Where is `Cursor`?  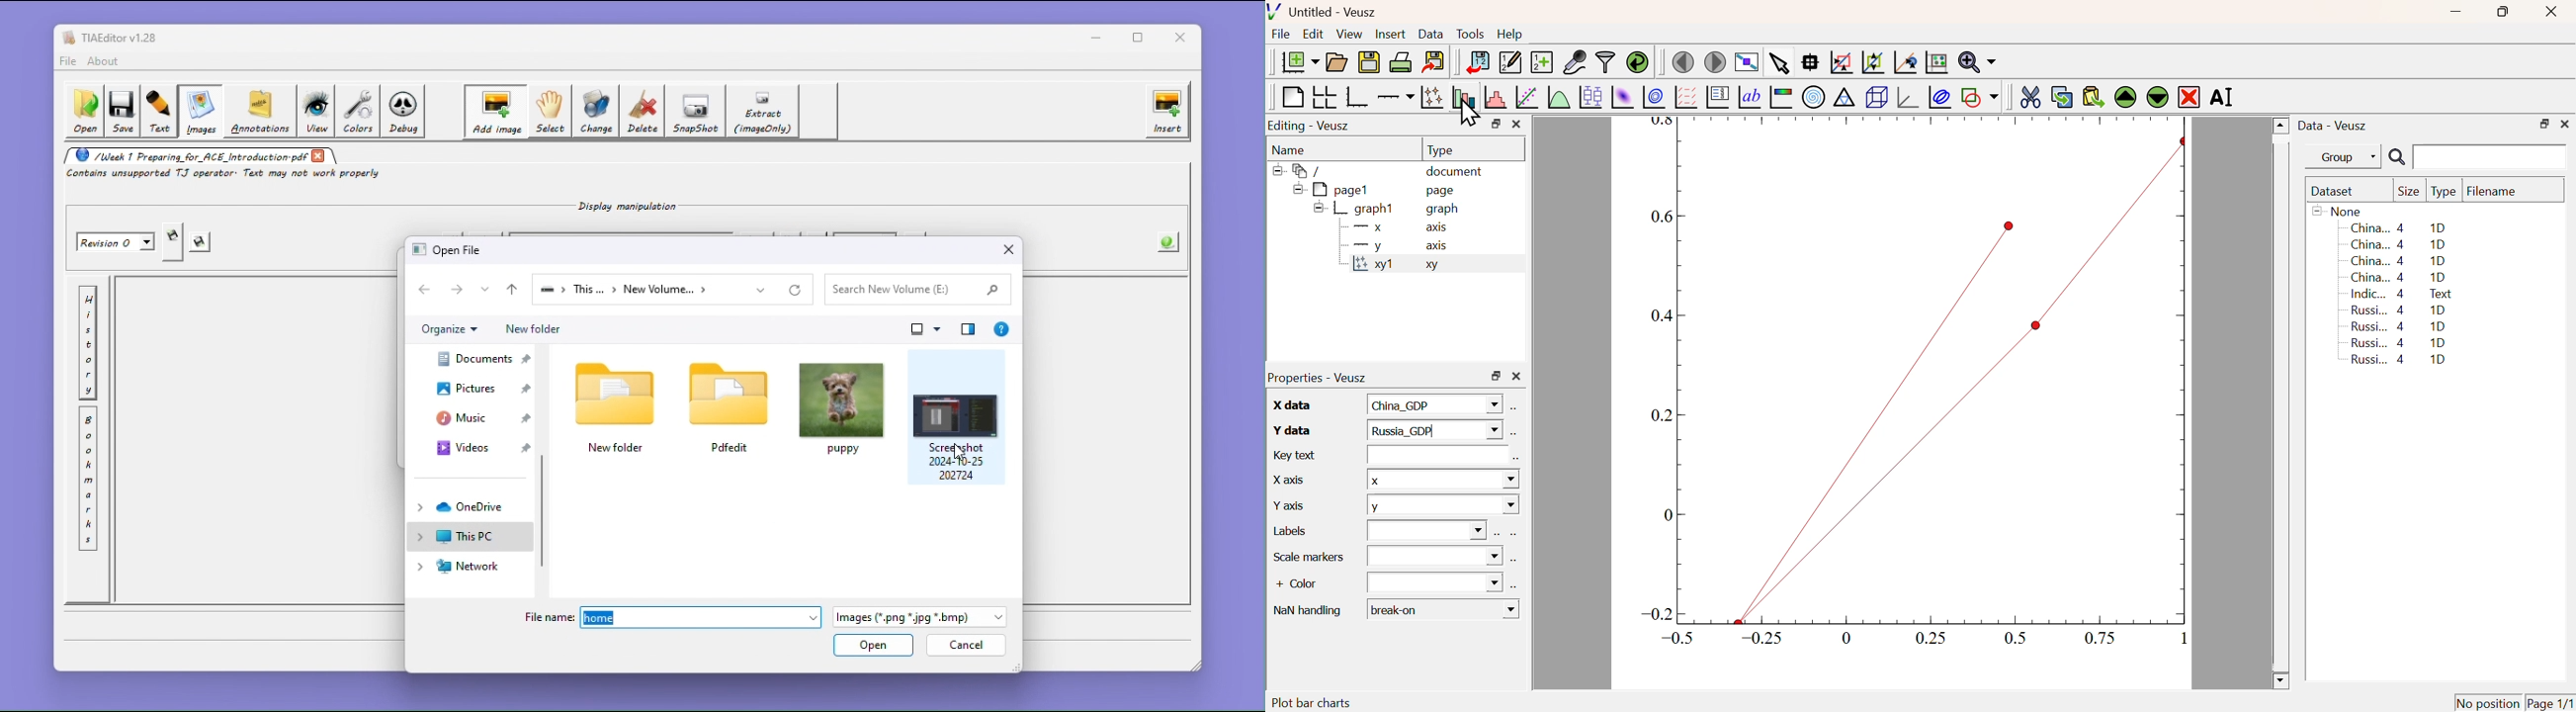 Cursor is located at coordinates (1469, 113).